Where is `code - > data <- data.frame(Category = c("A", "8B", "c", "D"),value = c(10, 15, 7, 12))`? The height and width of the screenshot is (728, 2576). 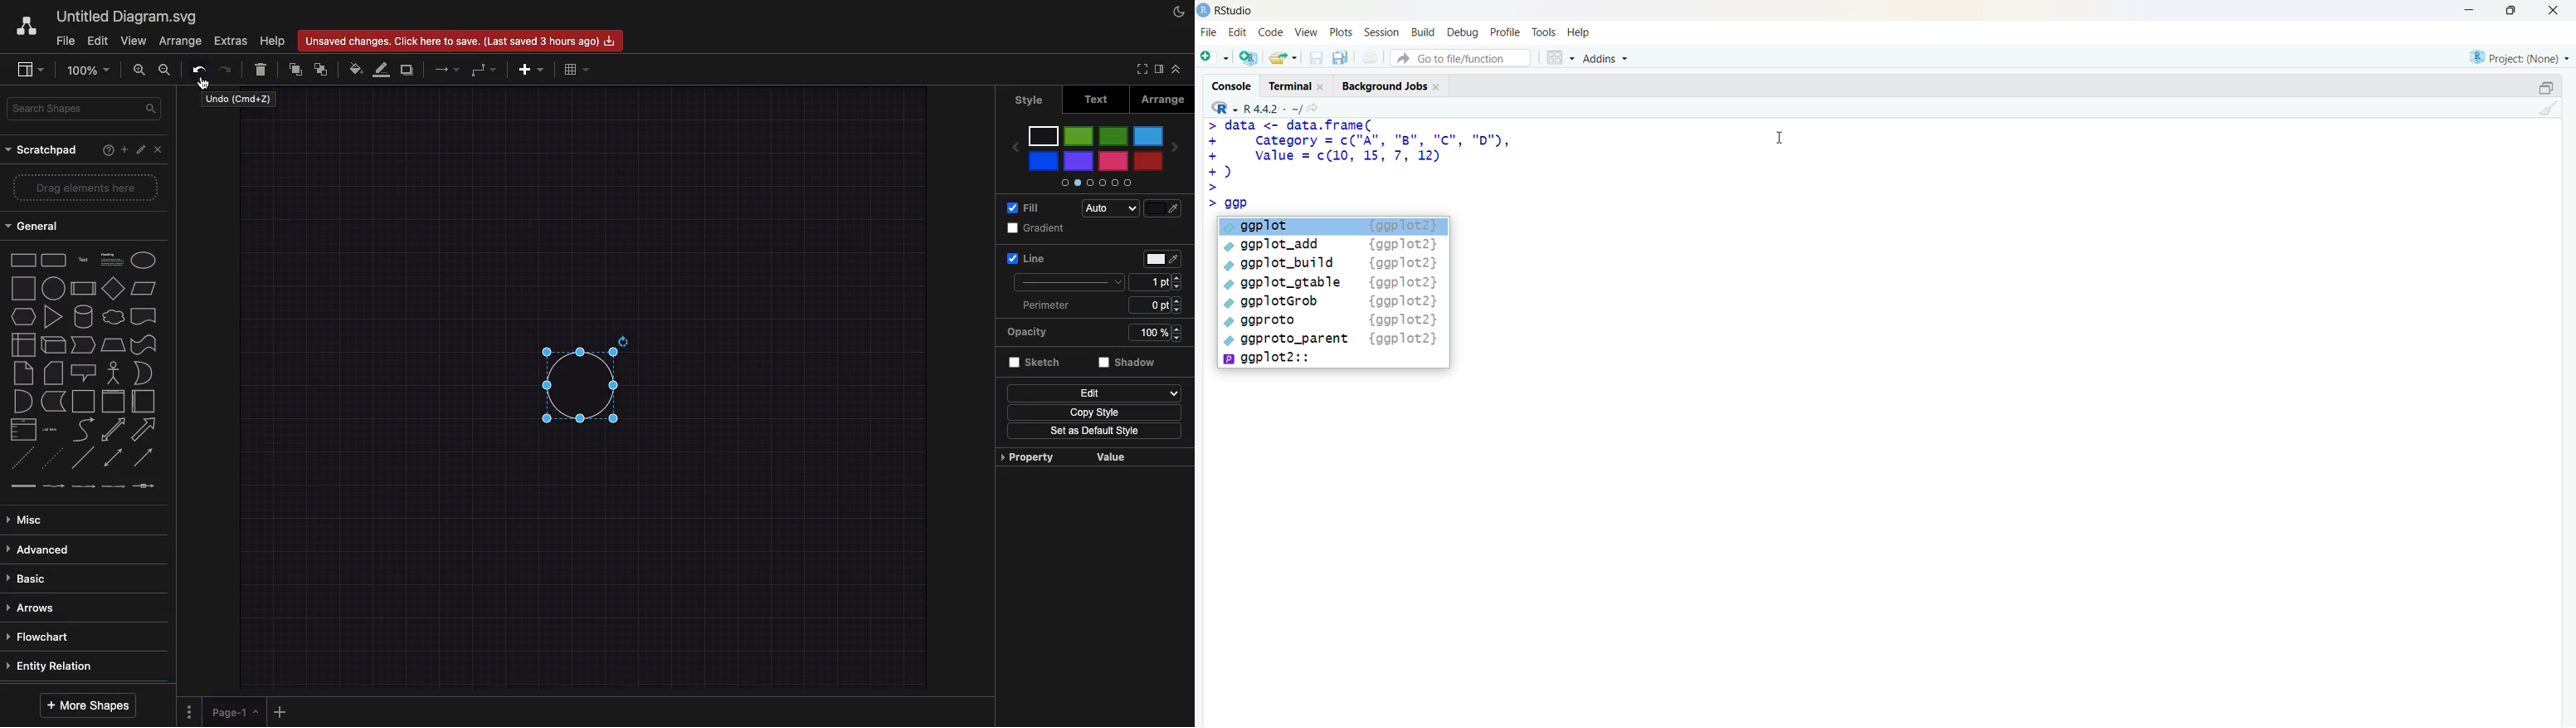
code - > data <- data.frame(Category = c("A", "8B", "c", "D"),value = c(10, 15, 7, 12)) is located at coordinates (1373, 166).